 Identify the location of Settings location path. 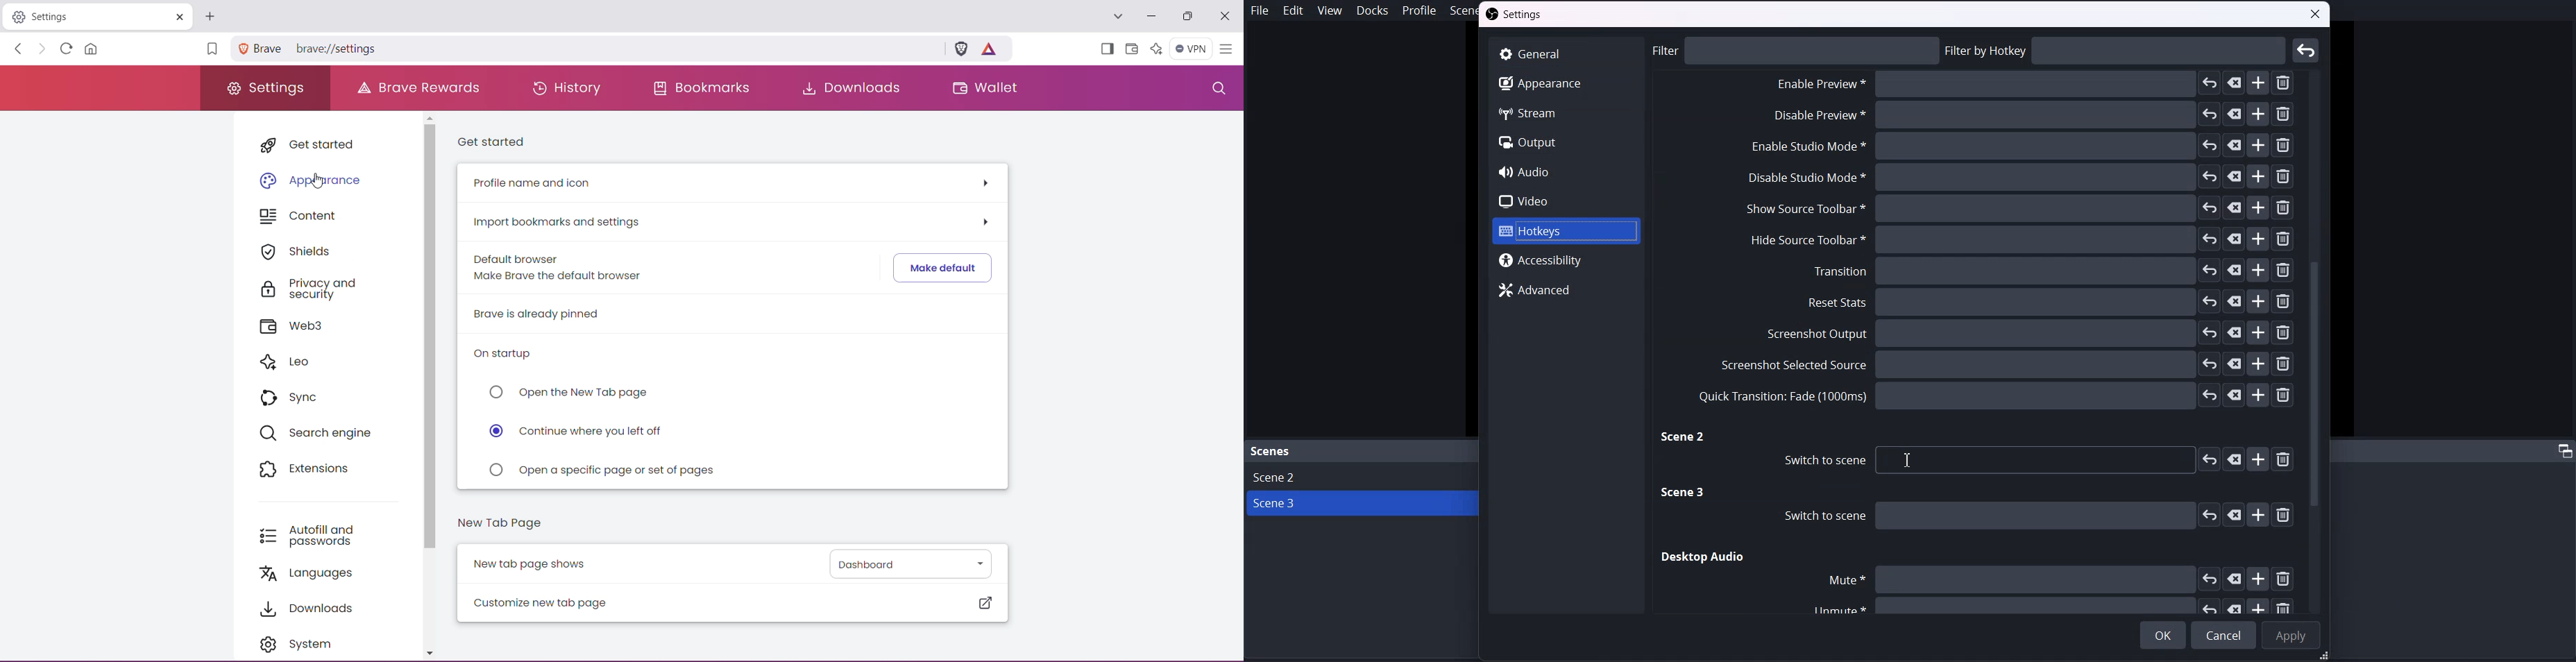
(349, 50).